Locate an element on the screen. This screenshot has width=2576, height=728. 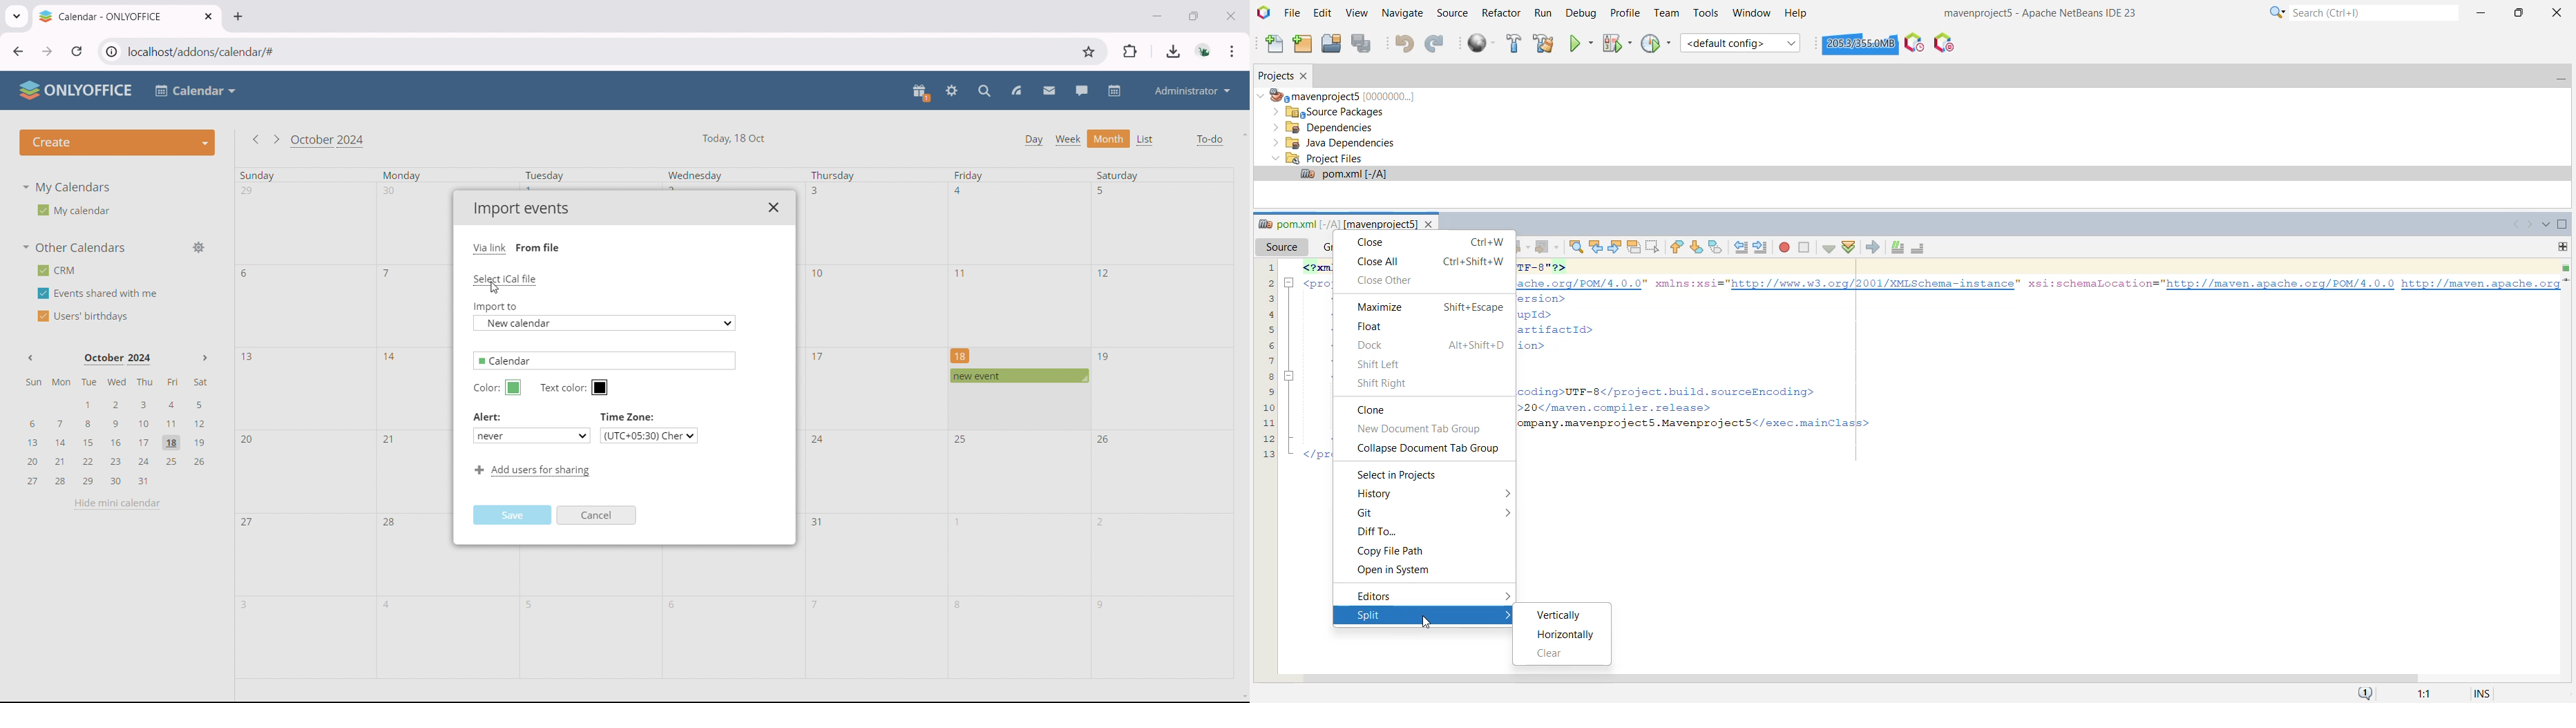
mini calendar is located at coordinates (117, 432).